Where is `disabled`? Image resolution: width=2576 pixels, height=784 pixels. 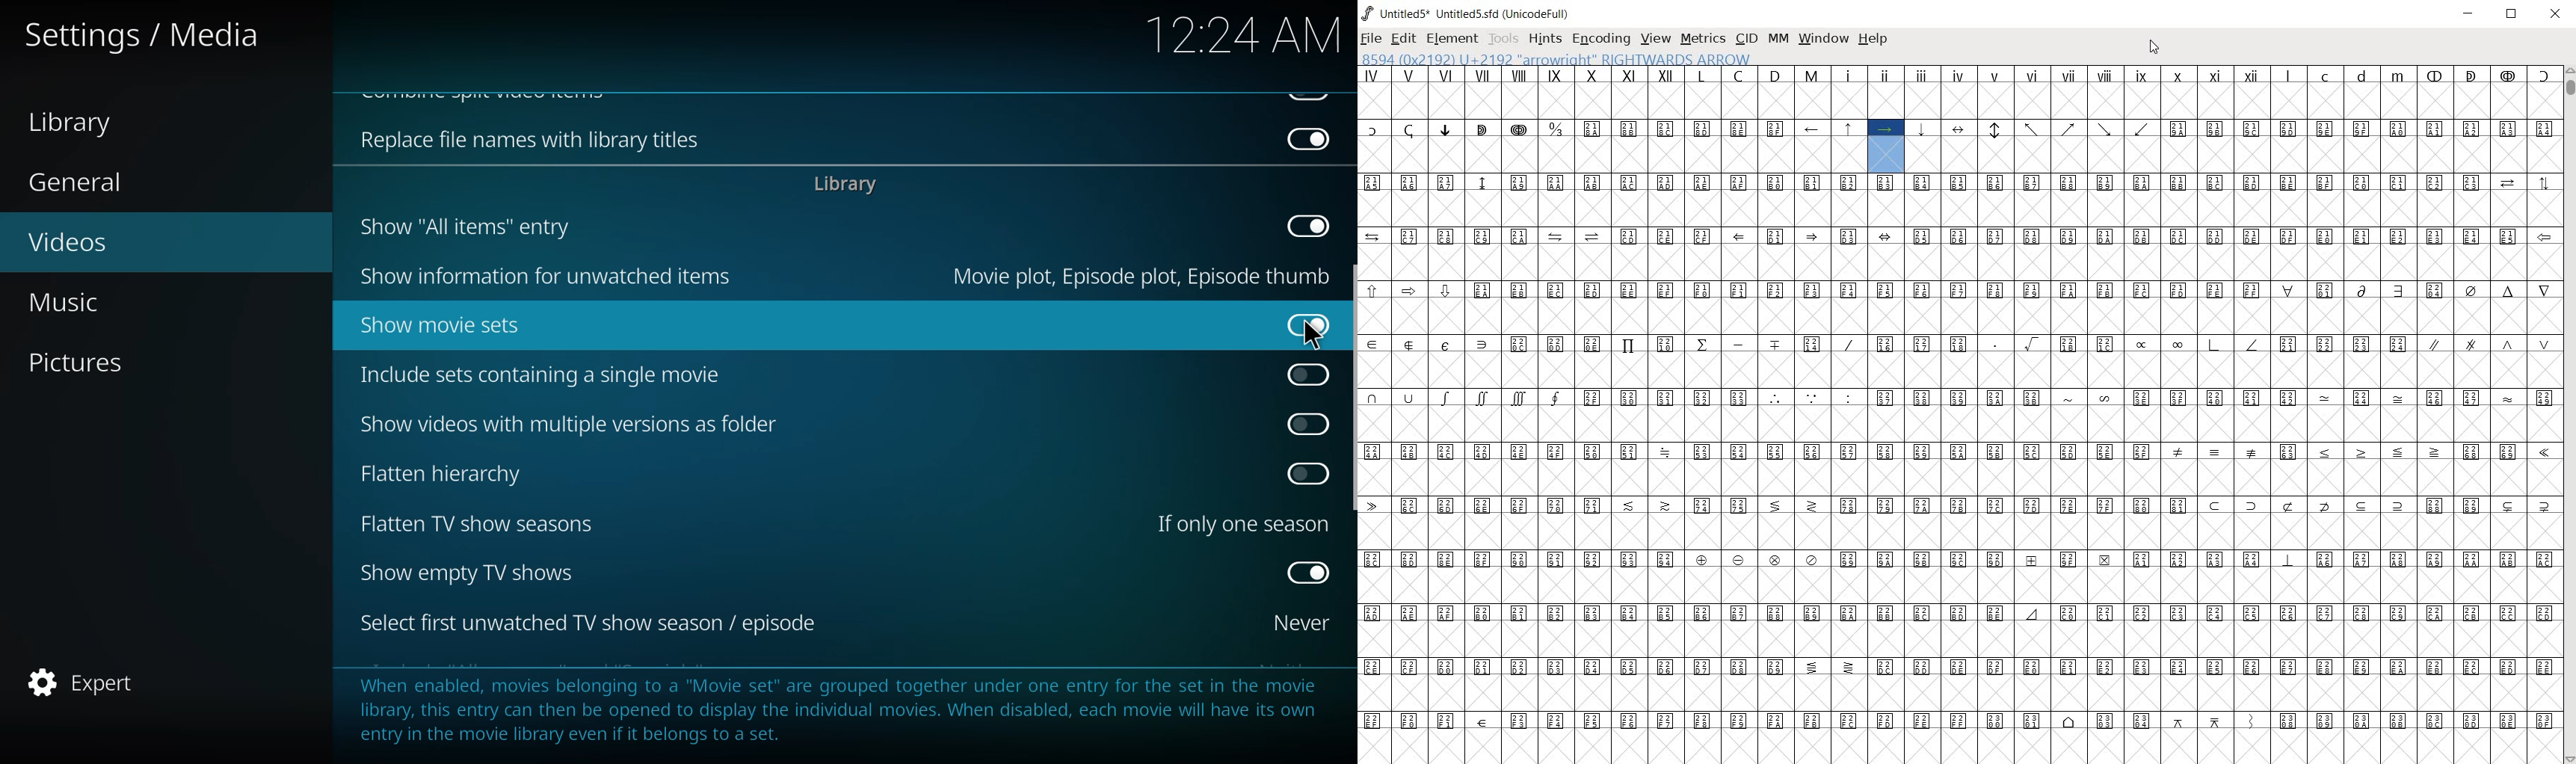 disabled is located at coordinates (1310, 225).